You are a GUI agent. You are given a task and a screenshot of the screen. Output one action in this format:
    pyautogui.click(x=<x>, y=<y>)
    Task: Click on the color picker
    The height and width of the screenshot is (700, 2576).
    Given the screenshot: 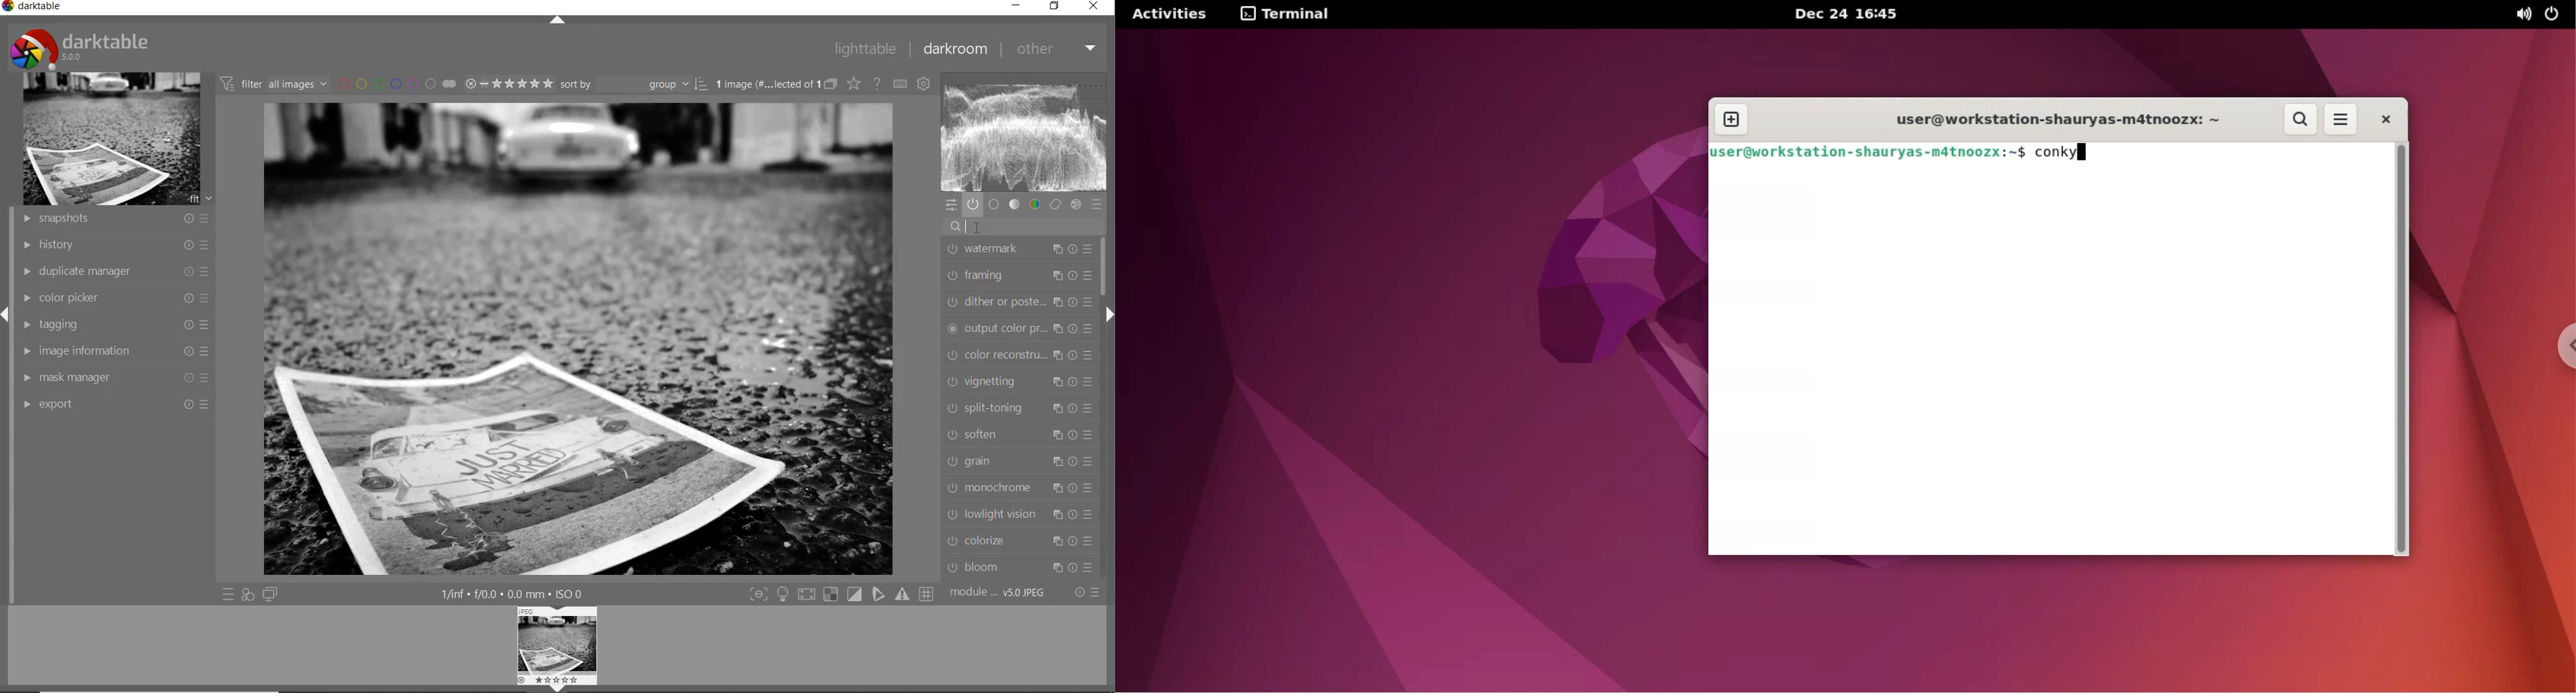 What is the action you would take?
    pyautogui.click(x=117, y=298)
    